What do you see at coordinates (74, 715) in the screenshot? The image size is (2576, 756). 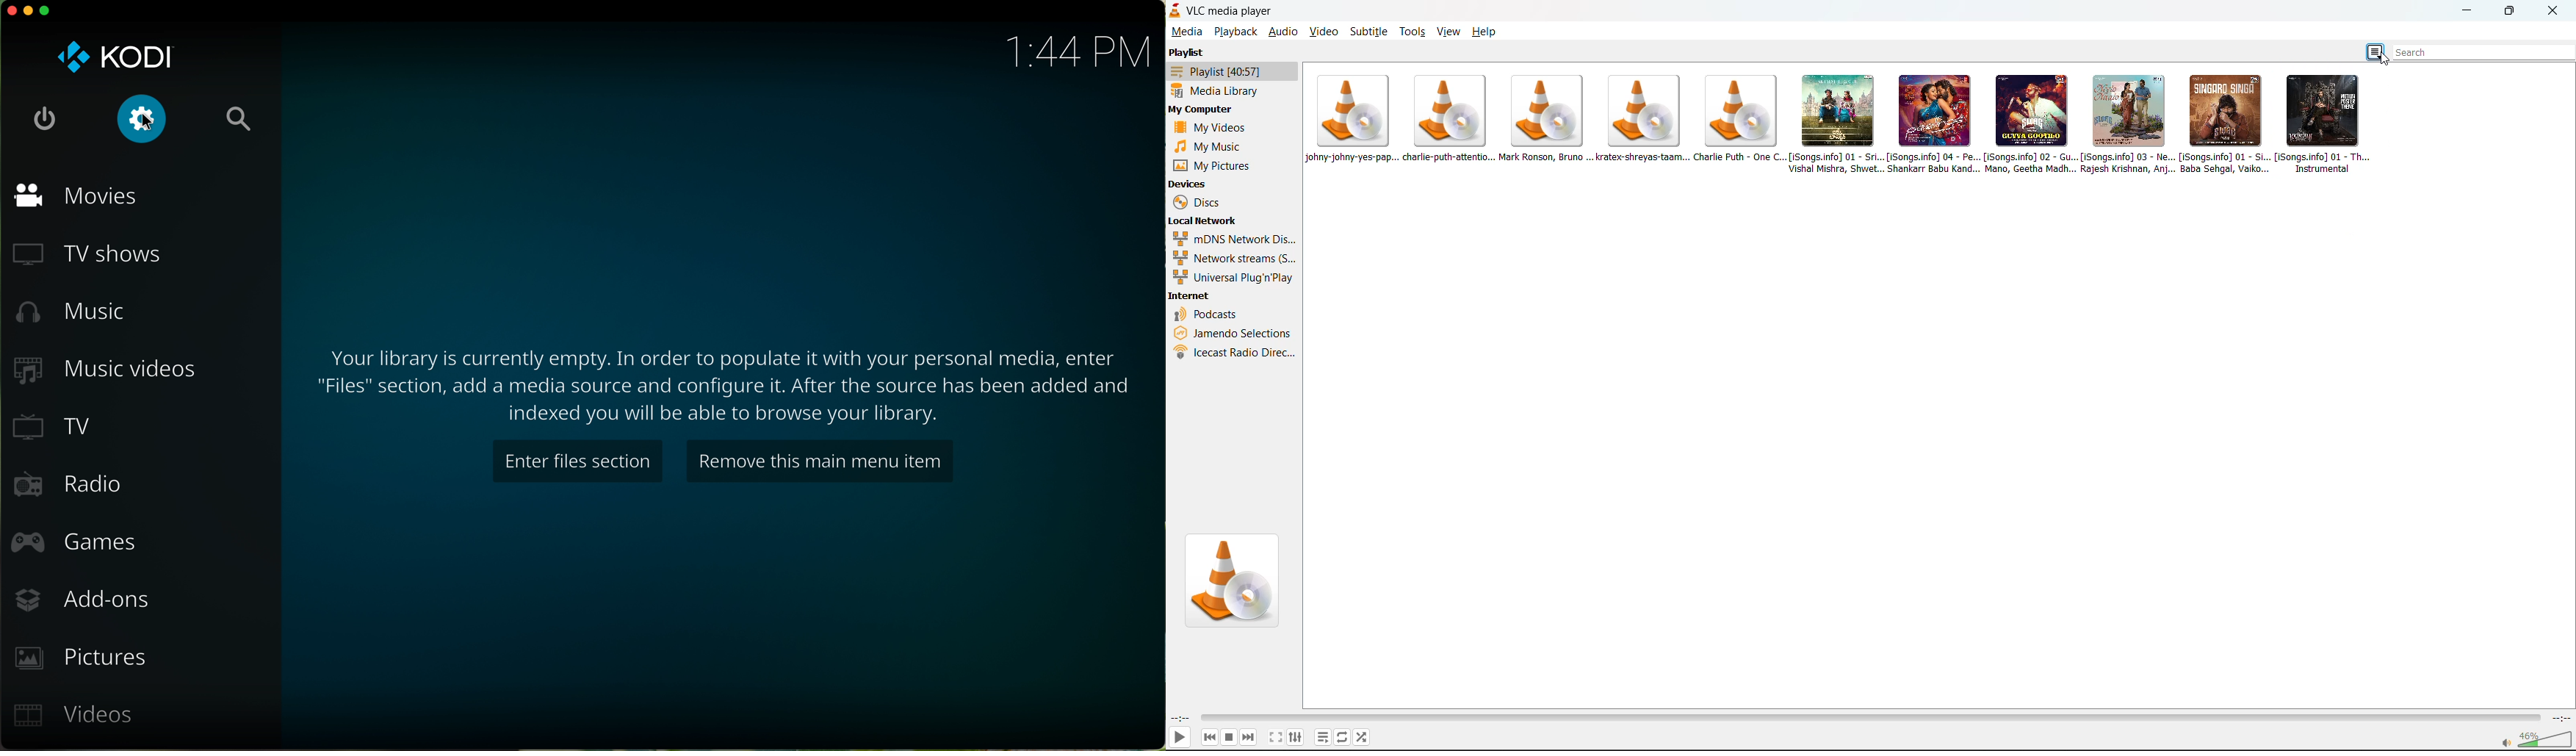 I see `videos` at bounding box center [74, 715].